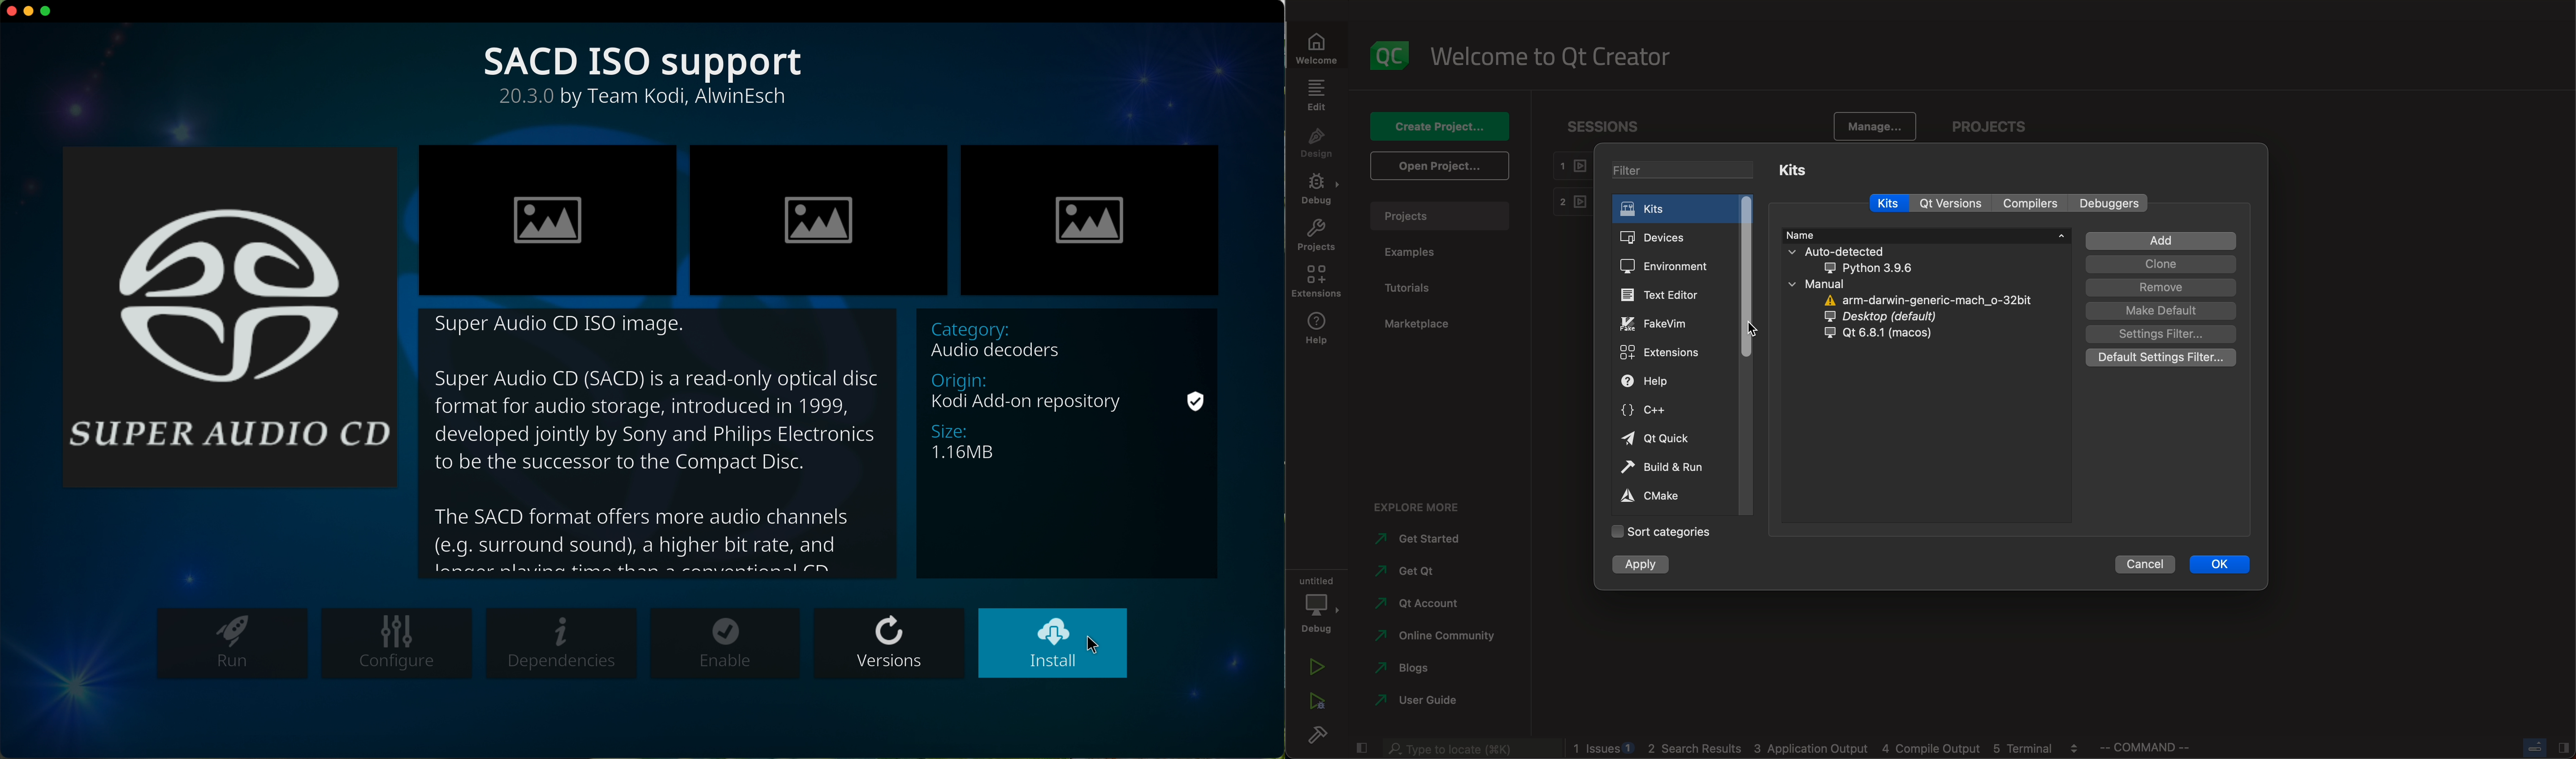 This screenshot has width=2576, height=784. What do you see at coordinates (1418, 606) in the screenshot?
I see `account` at bounding box center [1418, 606].